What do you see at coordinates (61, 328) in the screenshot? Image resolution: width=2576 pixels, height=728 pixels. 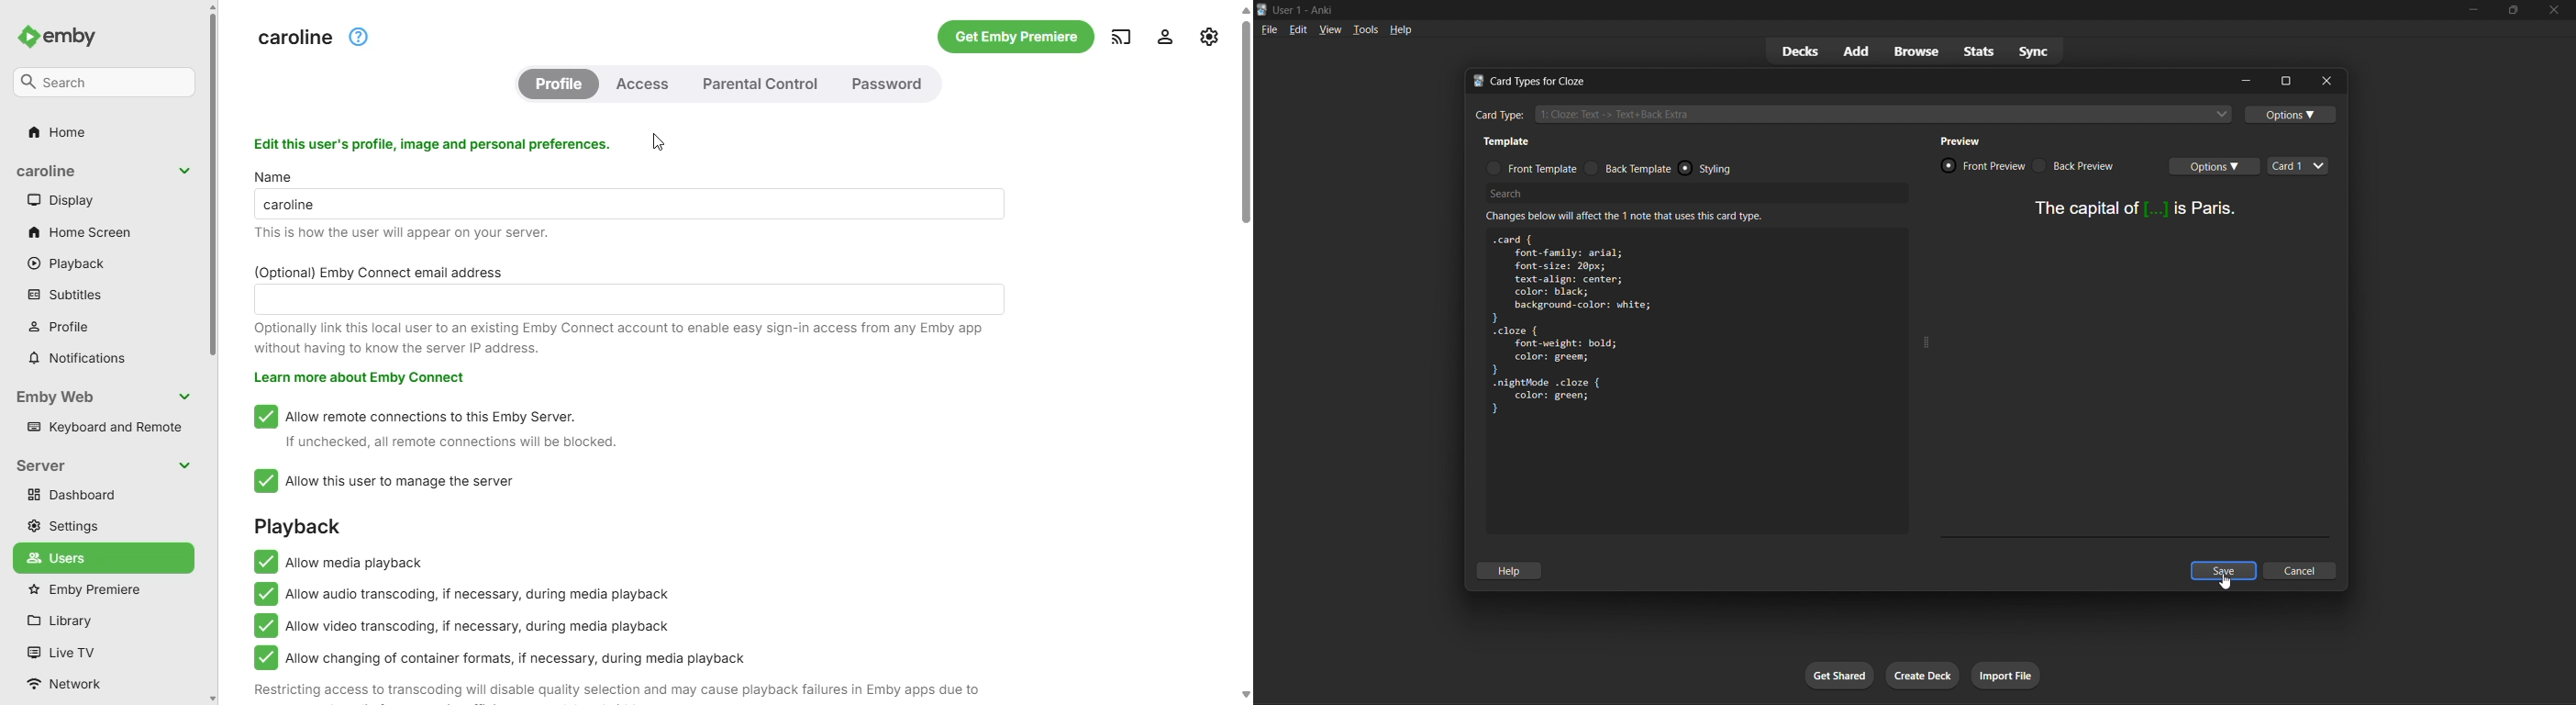 I see `profile` at bounding box center [61, 328].